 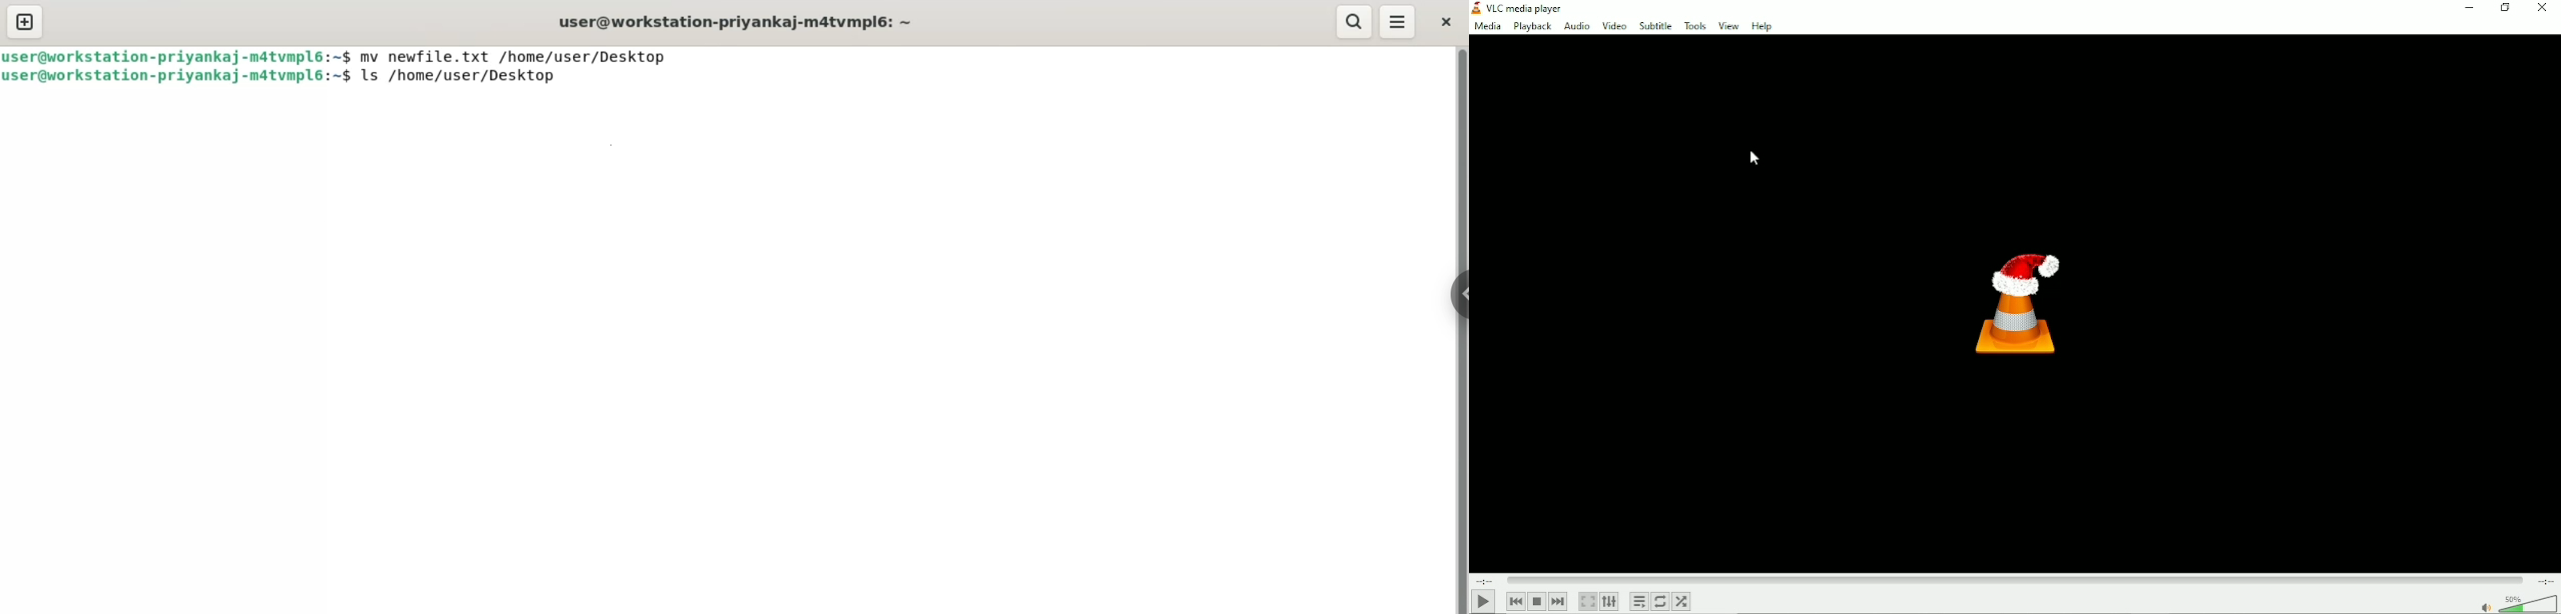 What do you see at coordinates (1728, 25) in the screenshot?
I see `View` at bounding box center [1728, 25].